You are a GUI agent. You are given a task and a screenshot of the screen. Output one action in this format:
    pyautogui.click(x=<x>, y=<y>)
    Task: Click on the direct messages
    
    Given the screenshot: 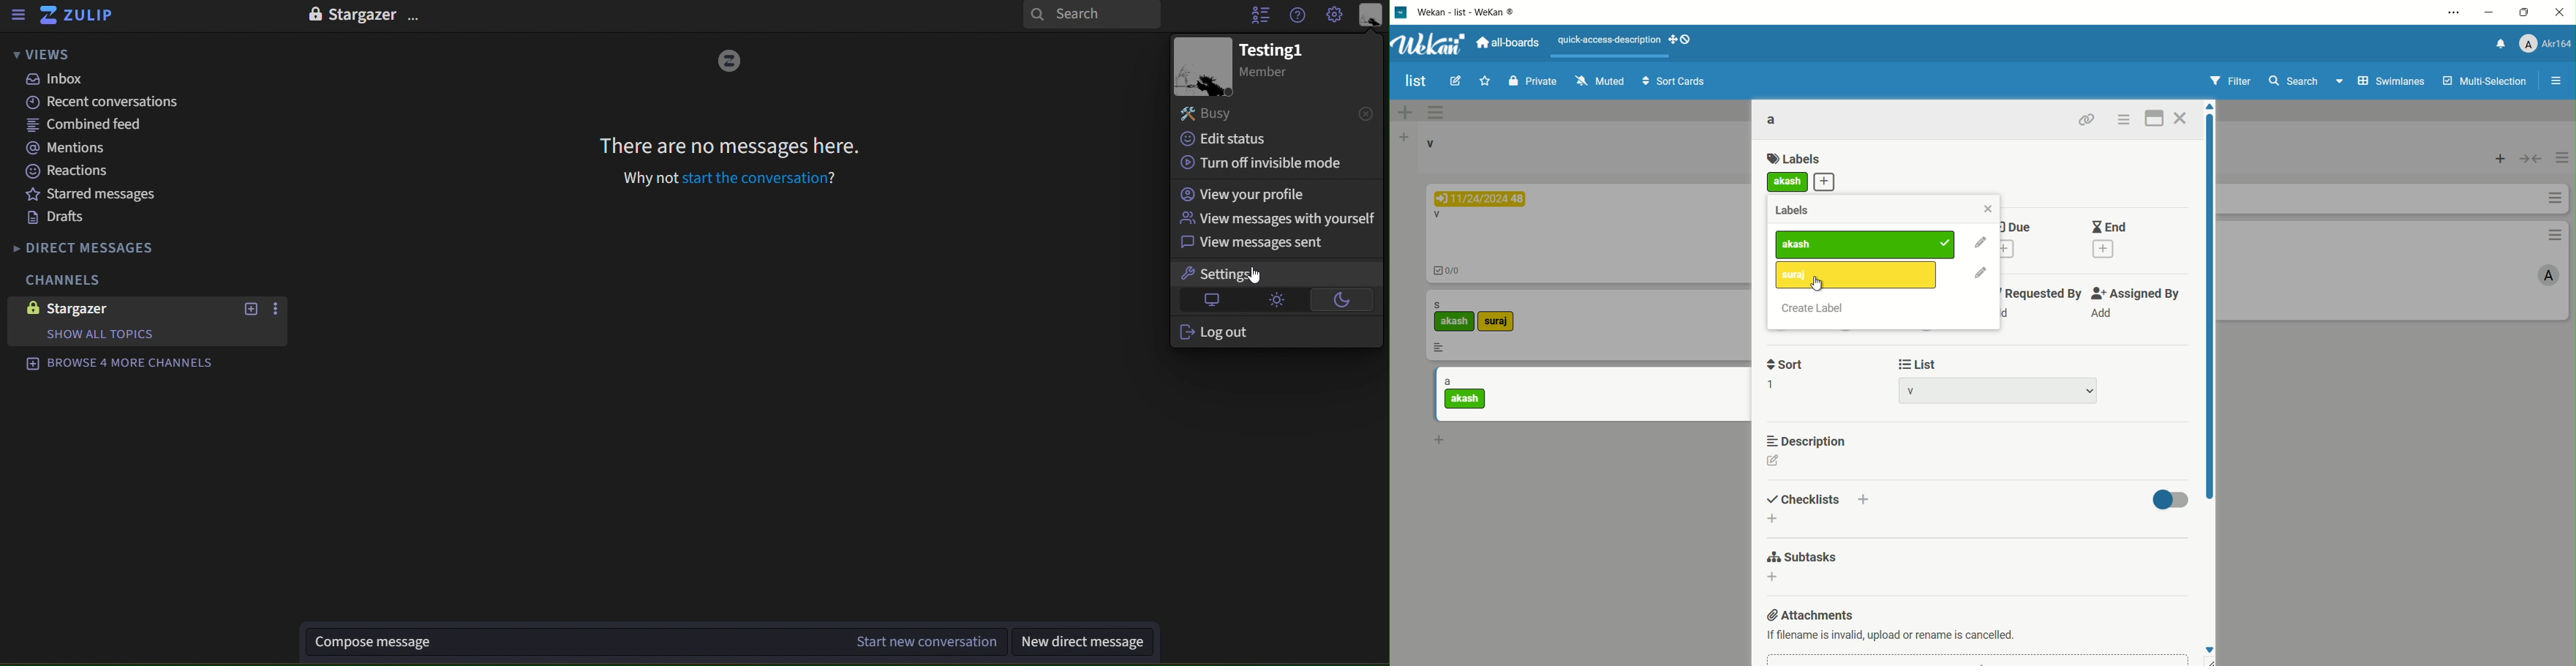 What is the action you would take?
    pyautogui.click(x=114, y=245)
    